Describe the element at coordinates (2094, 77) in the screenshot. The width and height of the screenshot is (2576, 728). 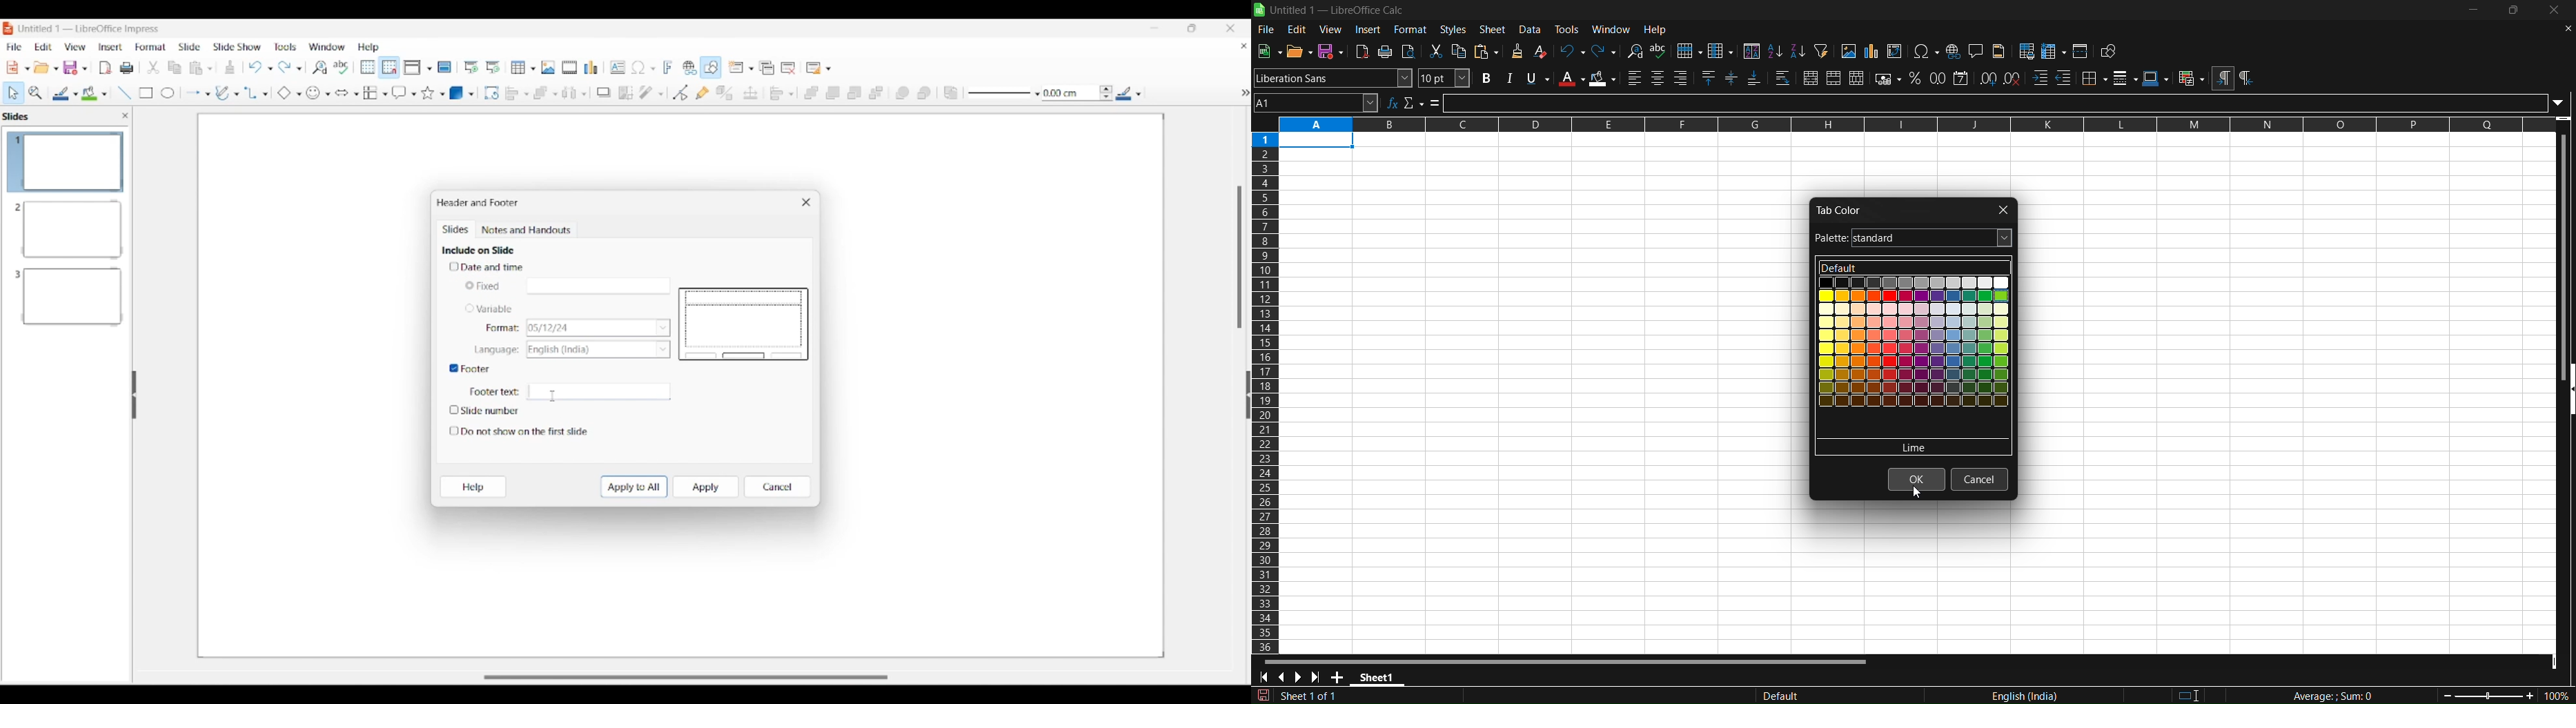
I see `border` at that location.